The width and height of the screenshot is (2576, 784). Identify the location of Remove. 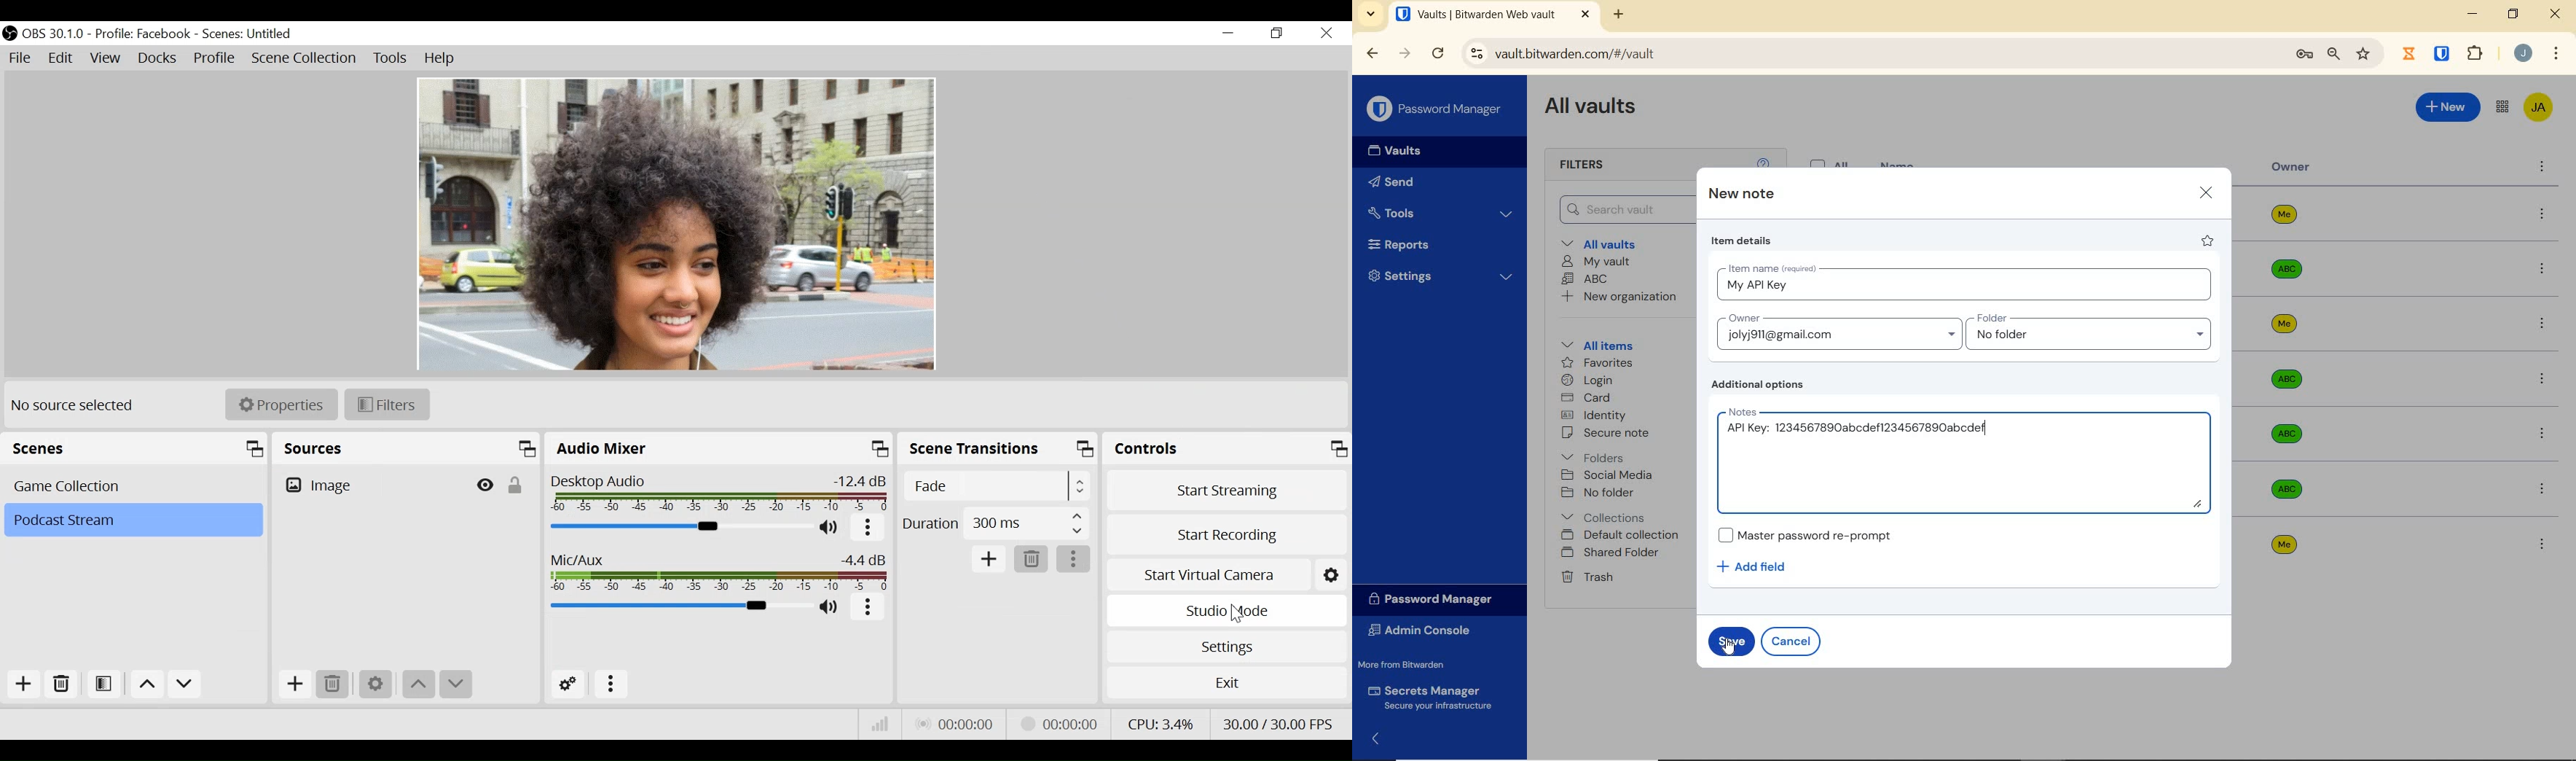
(335, 684).